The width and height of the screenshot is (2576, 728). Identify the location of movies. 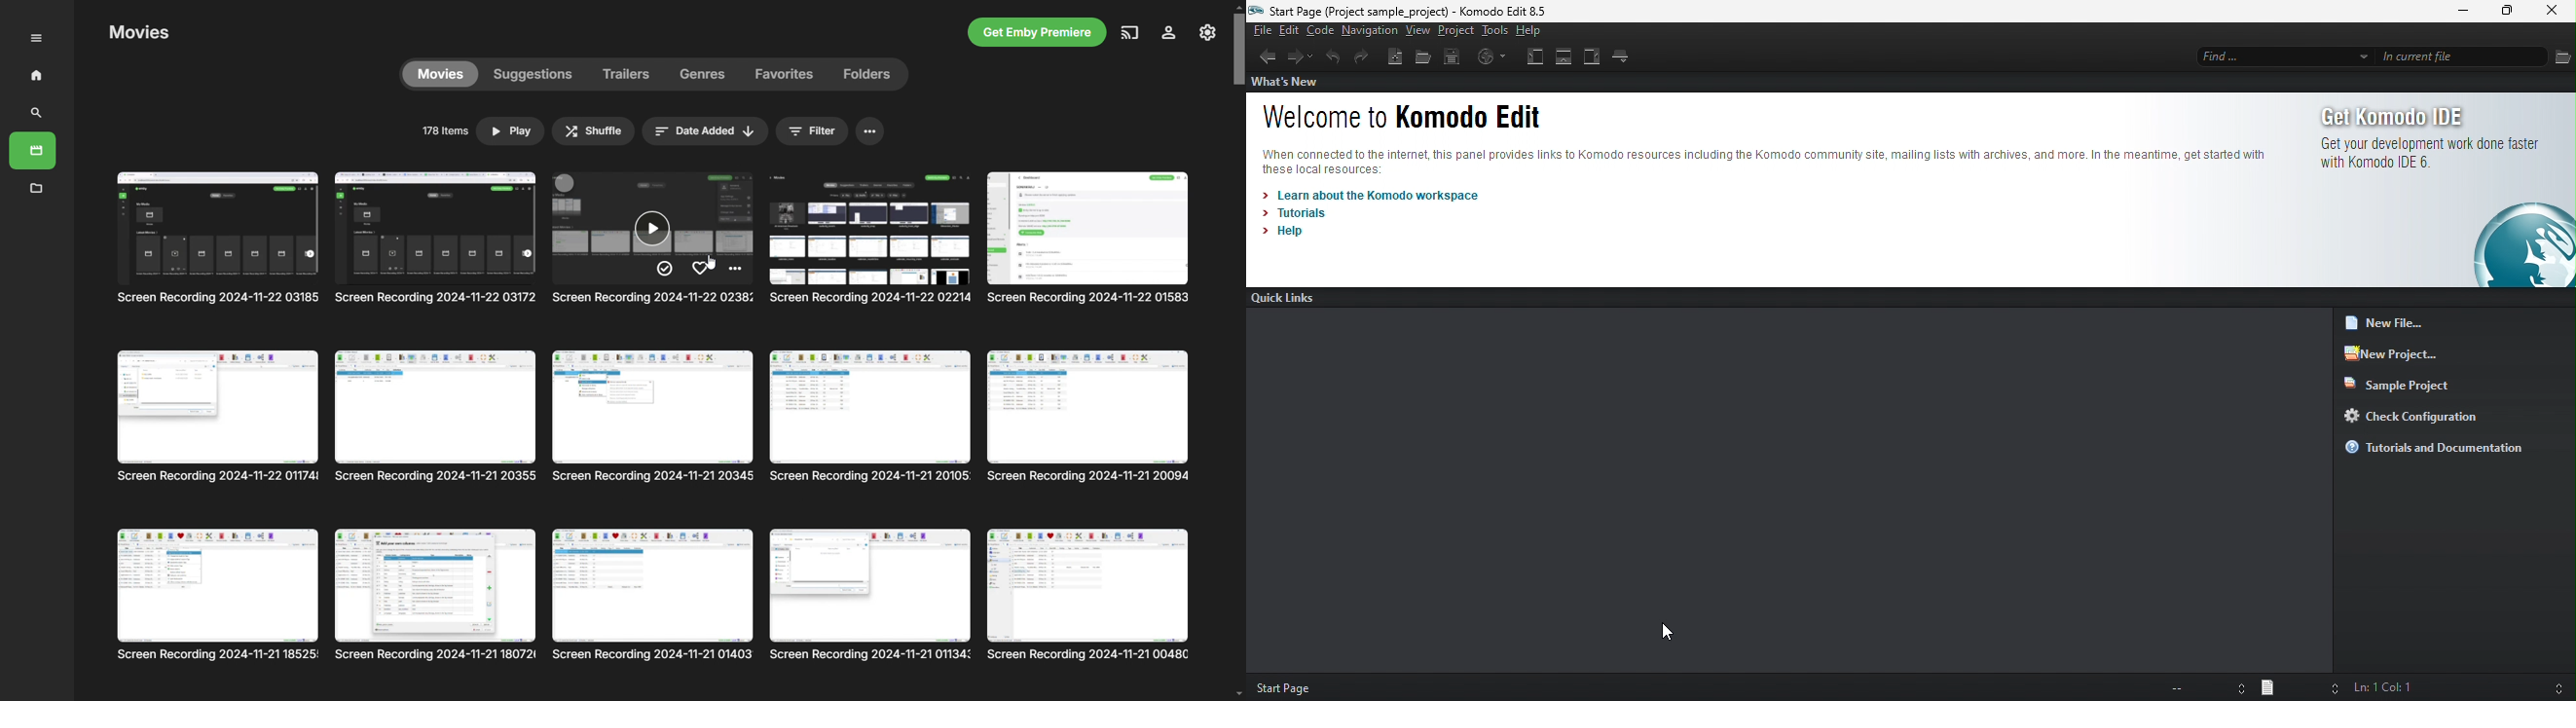
(443, 75).